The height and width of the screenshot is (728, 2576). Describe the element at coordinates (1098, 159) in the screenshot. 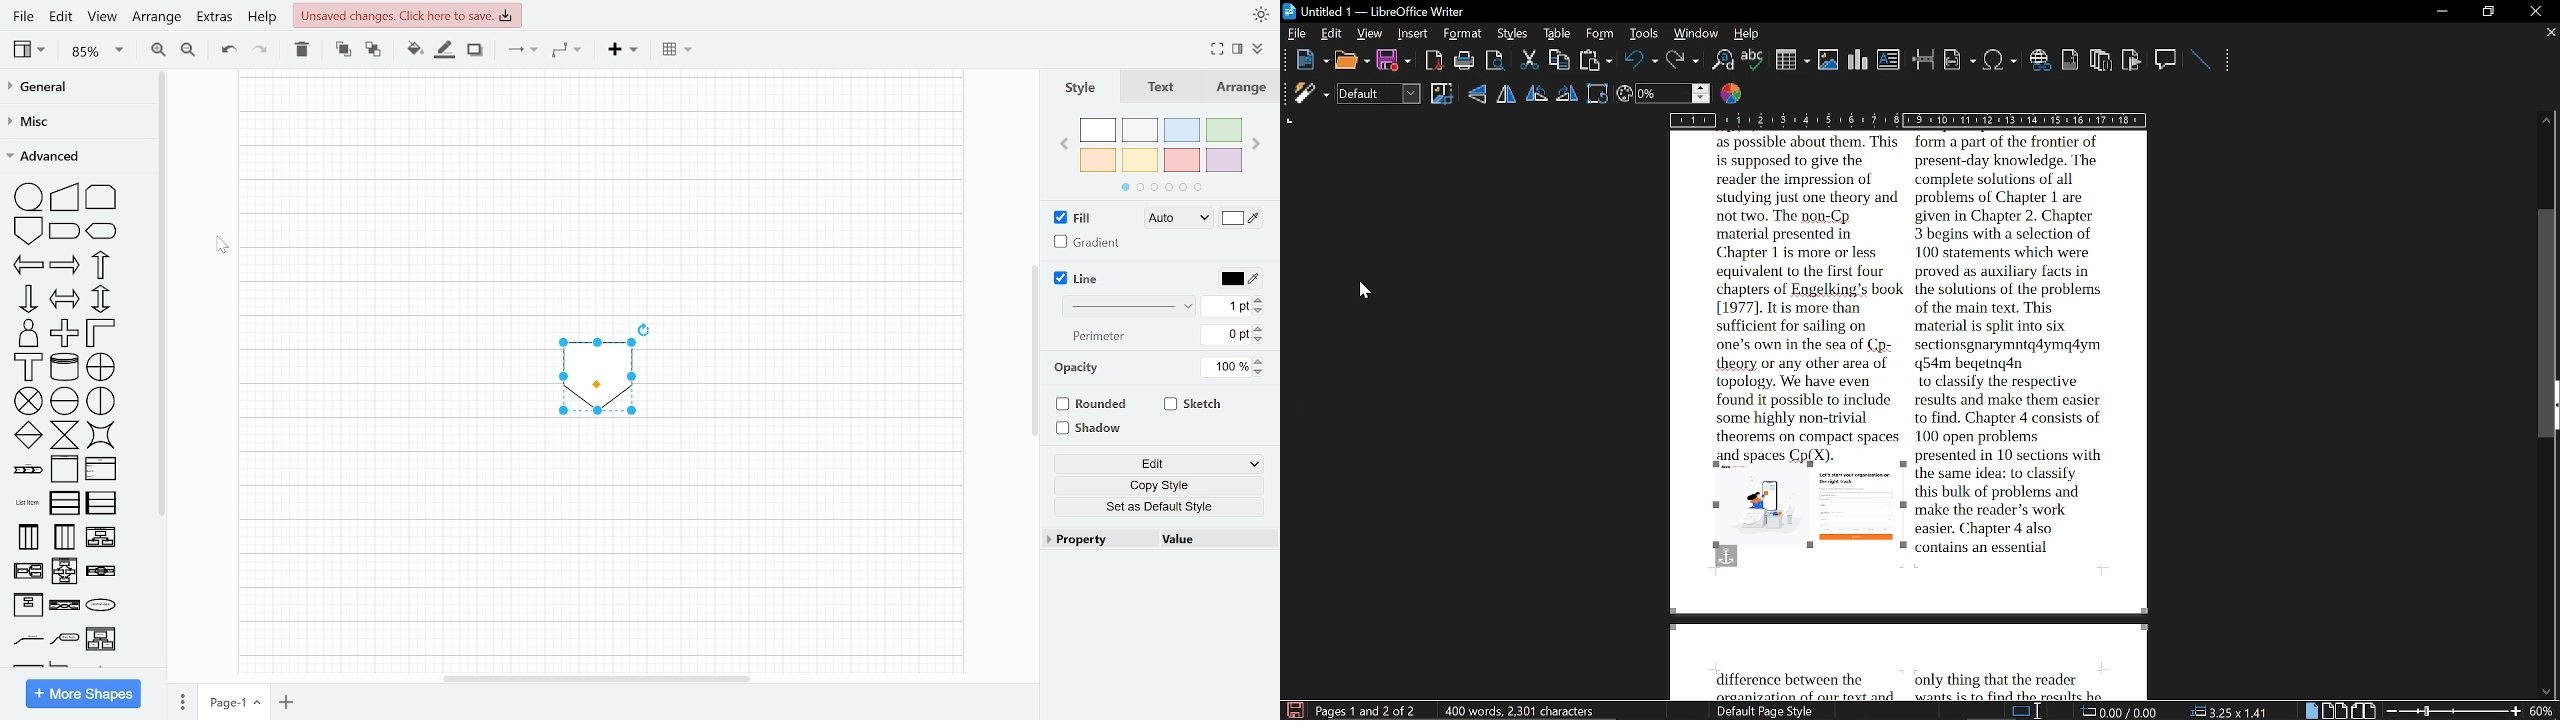

I see `orange` at that location.